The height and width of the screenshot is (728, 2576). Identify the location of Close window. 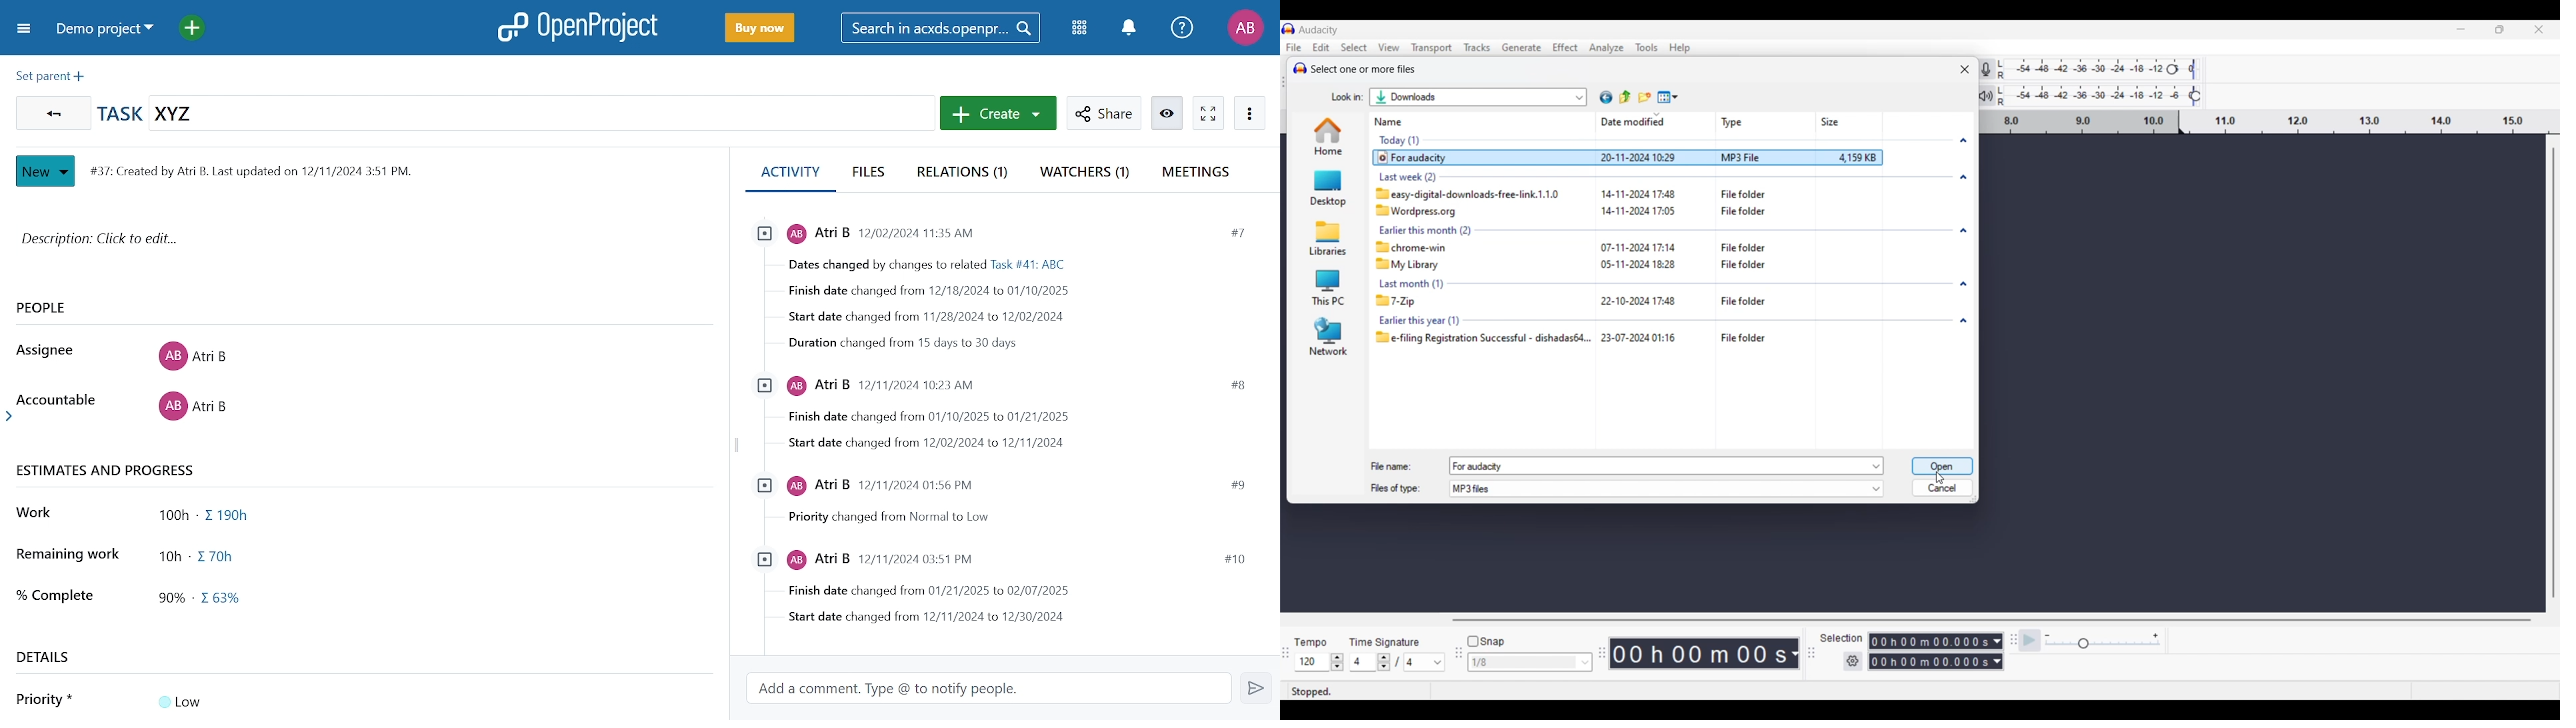
(1965, 69).